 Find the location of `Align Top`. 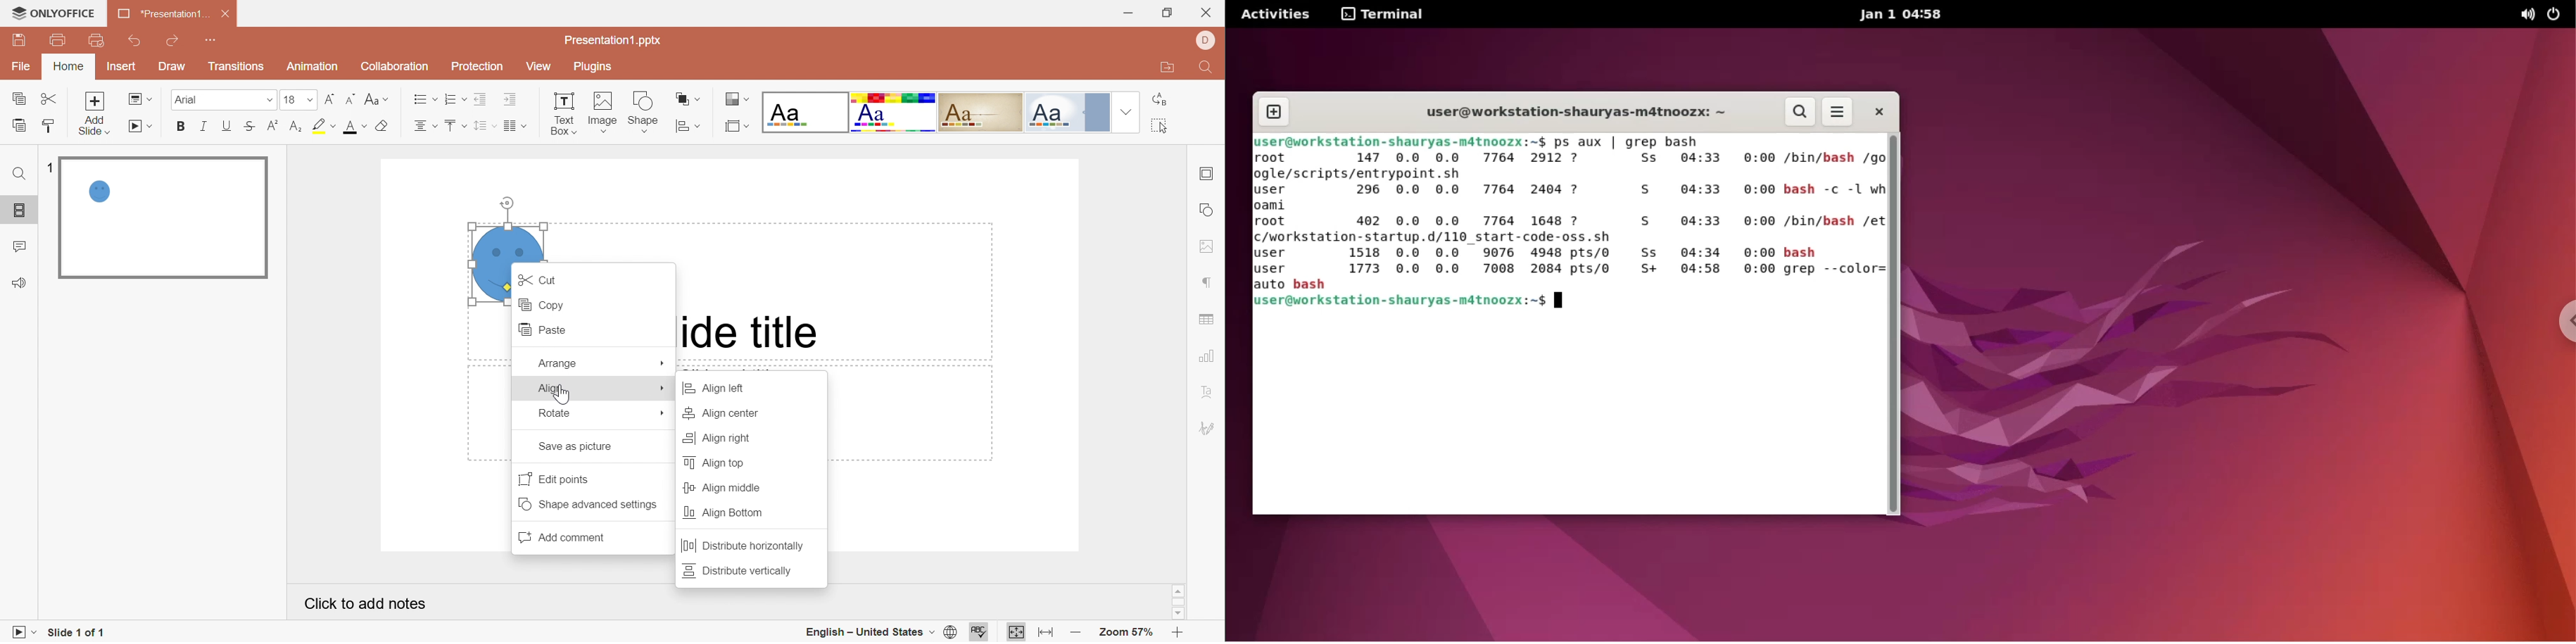

Align Top is located at coordinates (455, 126).